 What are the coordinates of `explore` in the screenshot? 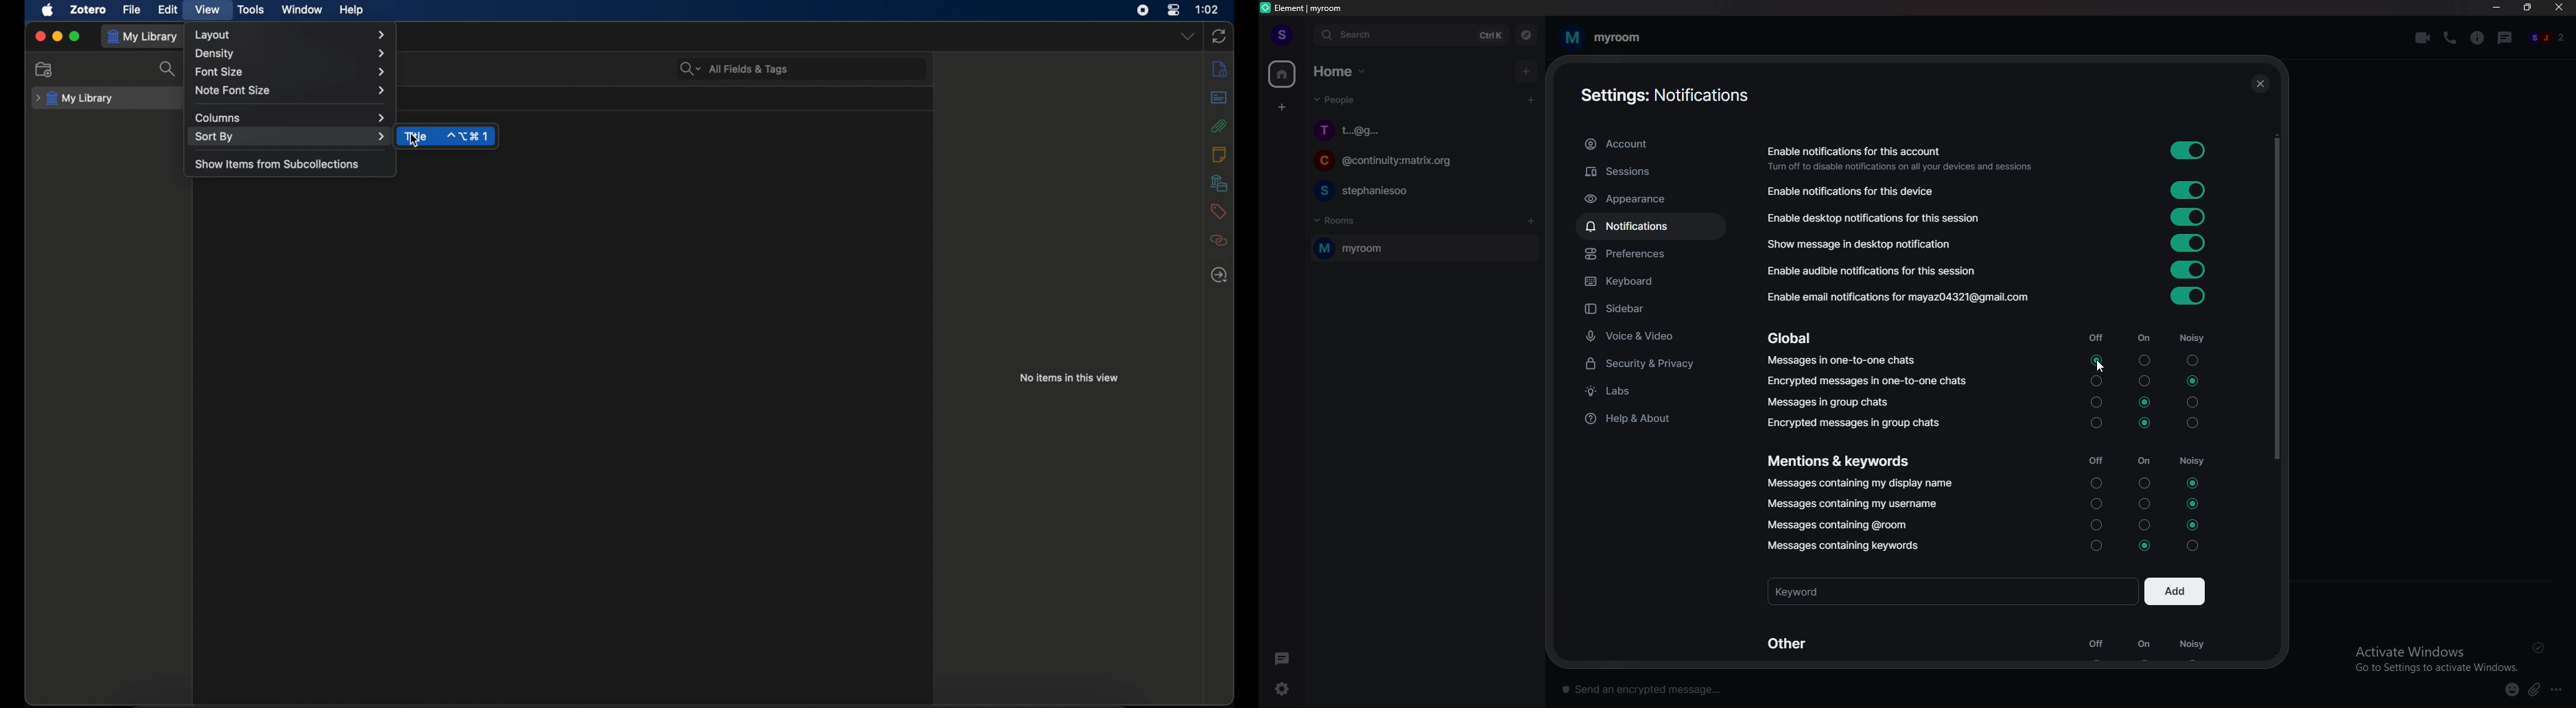 It's located at (1526, 34).